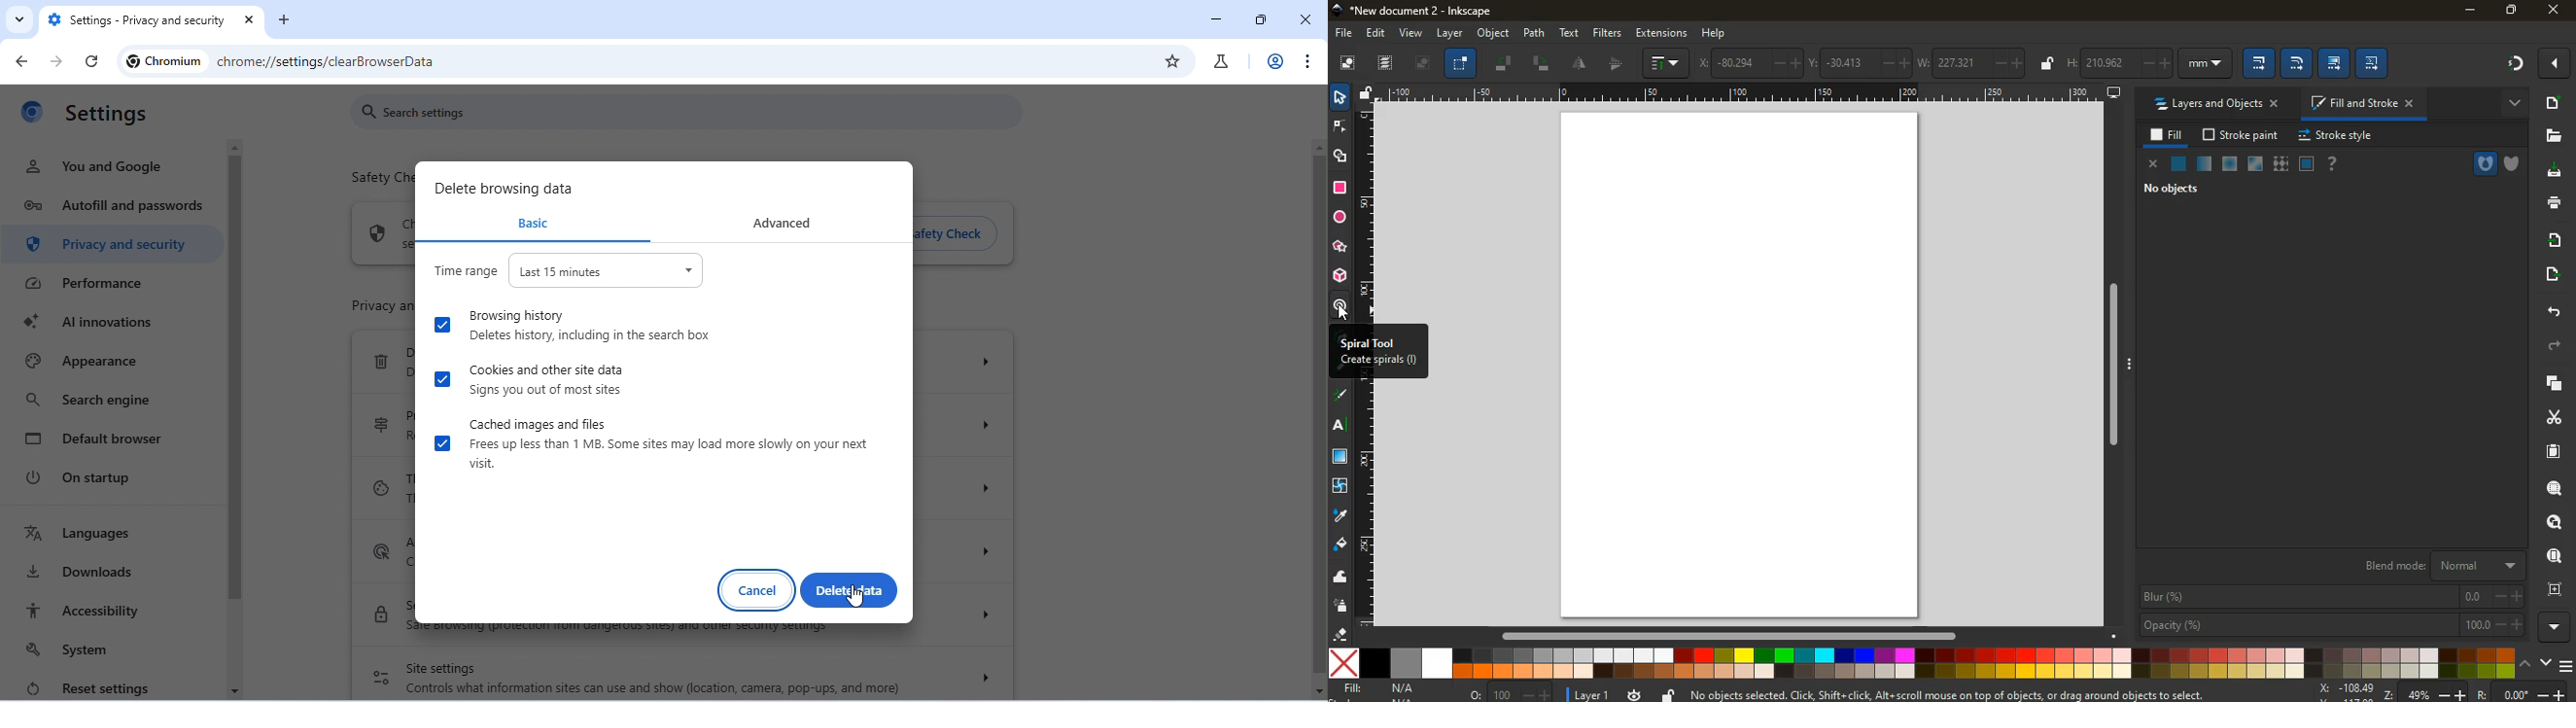 The height and width of the screenshot is (728, 2576). I want to click on unlock, so click(1363, 95).